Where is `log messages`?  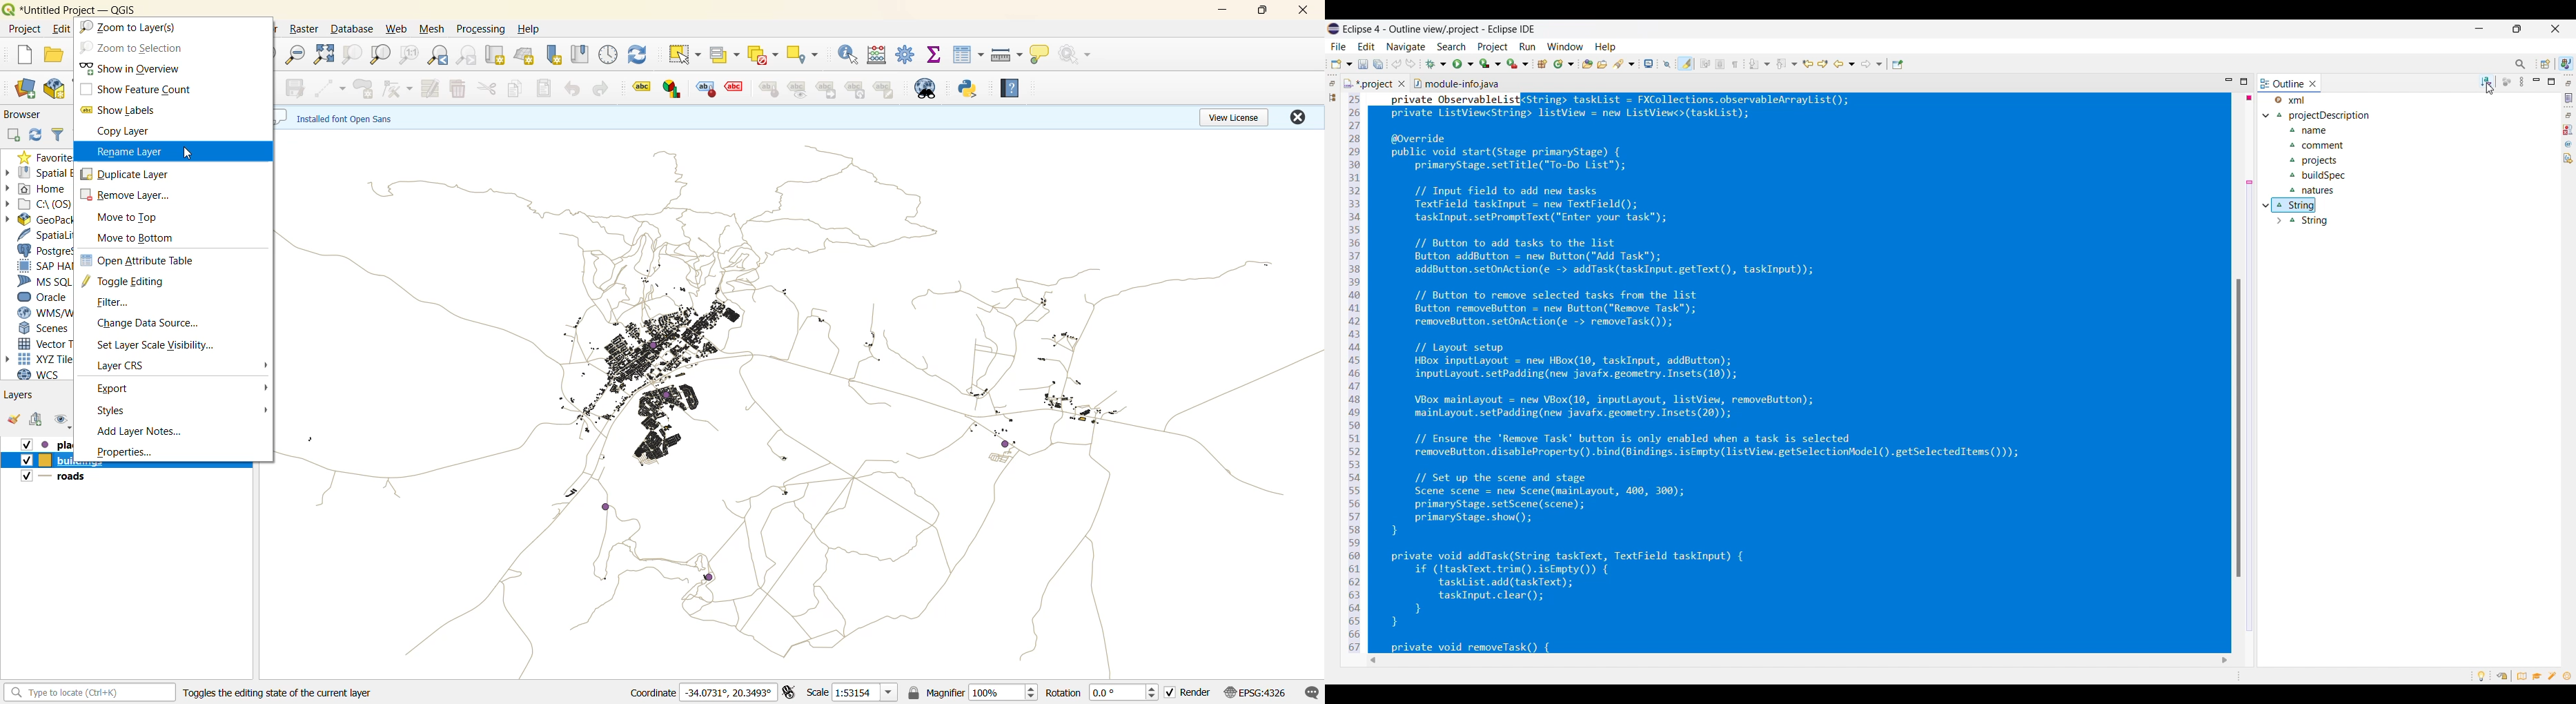 log messages is located at coordinates (1312, 692).